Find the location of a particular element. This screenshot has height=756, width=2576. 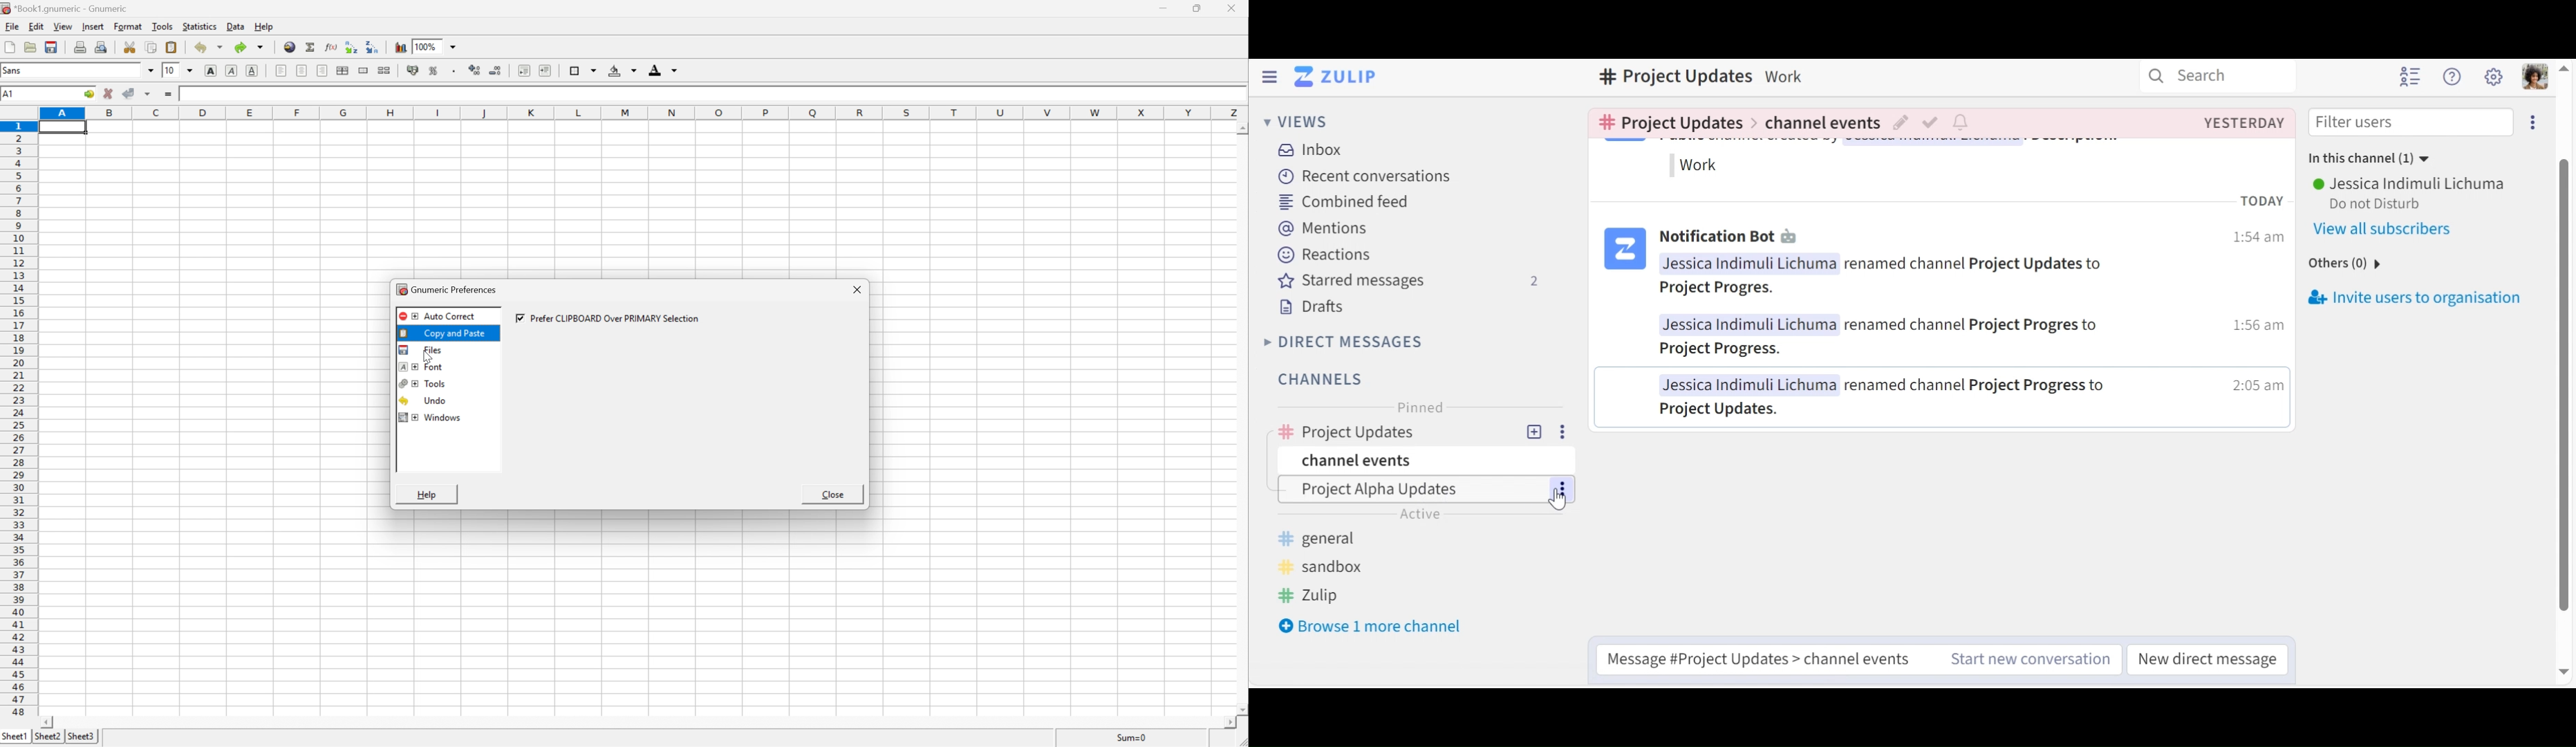

Created is located at coordinates (2243, 123).